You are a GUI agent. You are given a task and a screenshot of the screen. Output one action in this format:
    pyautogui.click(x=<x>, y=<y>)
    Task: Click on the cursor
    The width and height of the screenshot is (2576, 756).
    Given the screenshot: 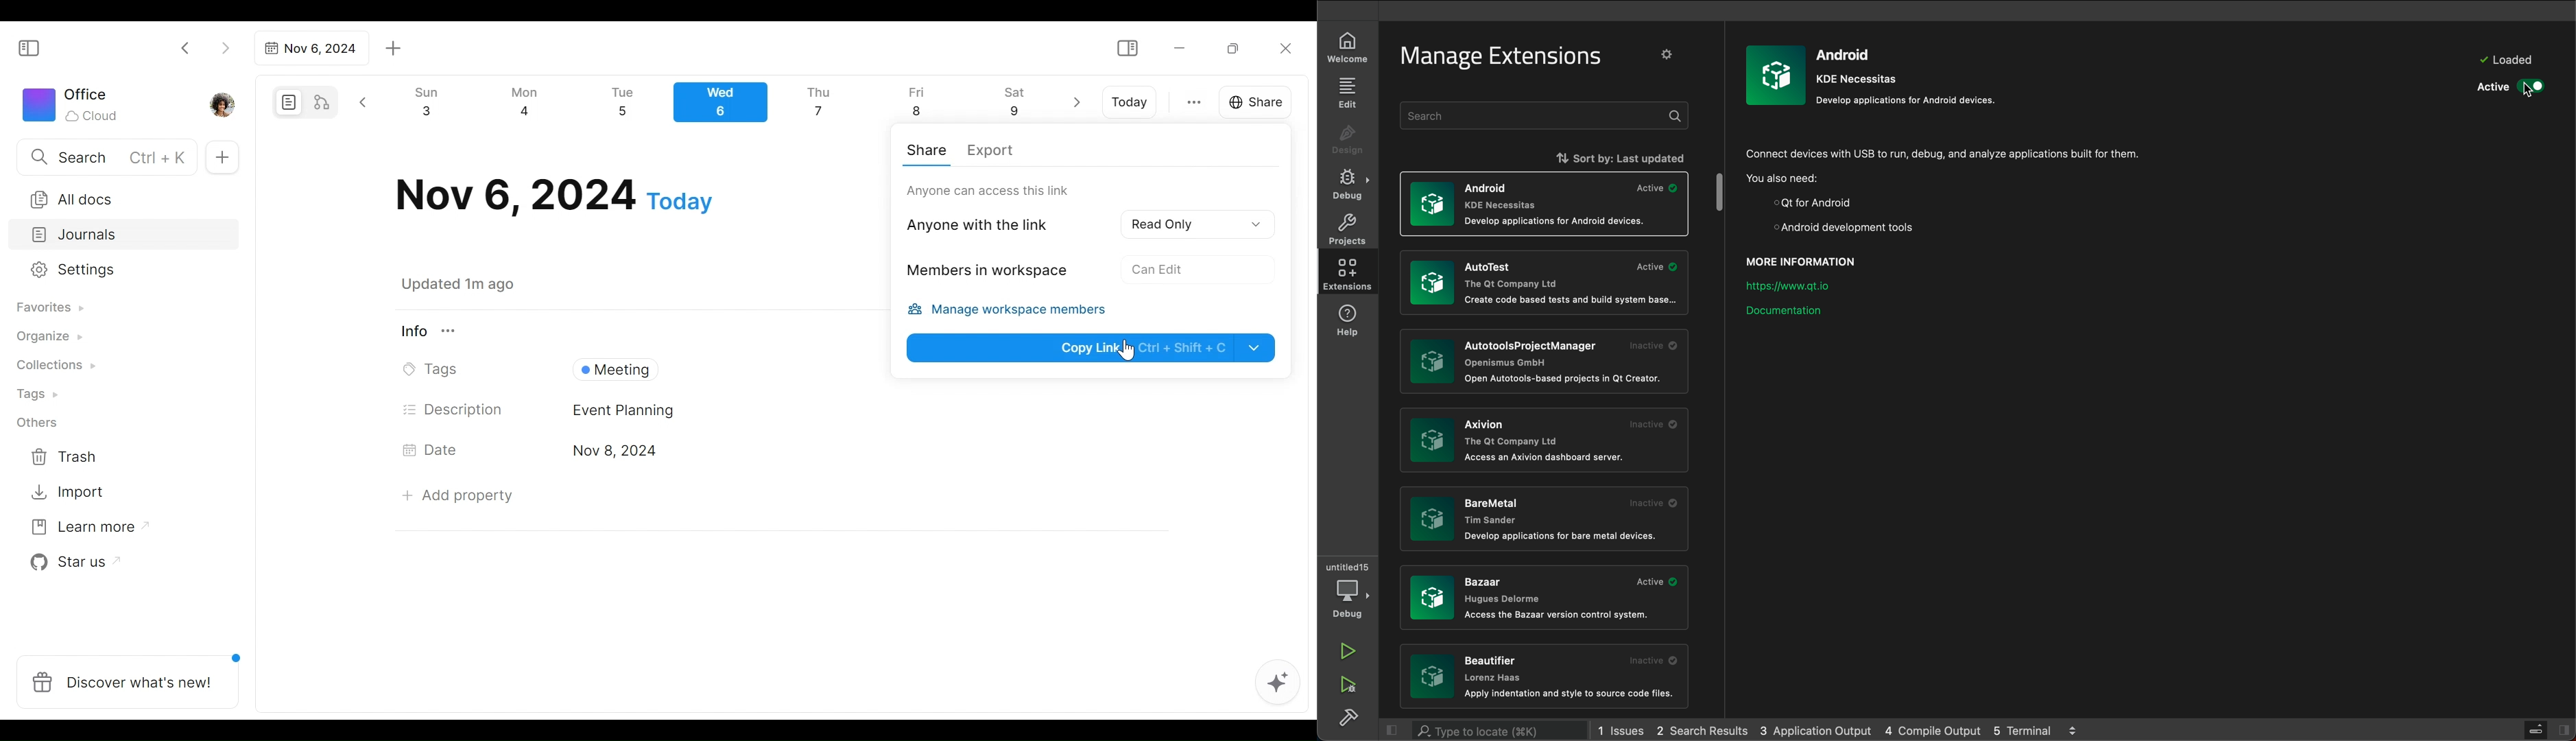 What is the action you would take?
    pyautogui.click(x=2527, y=93)
    